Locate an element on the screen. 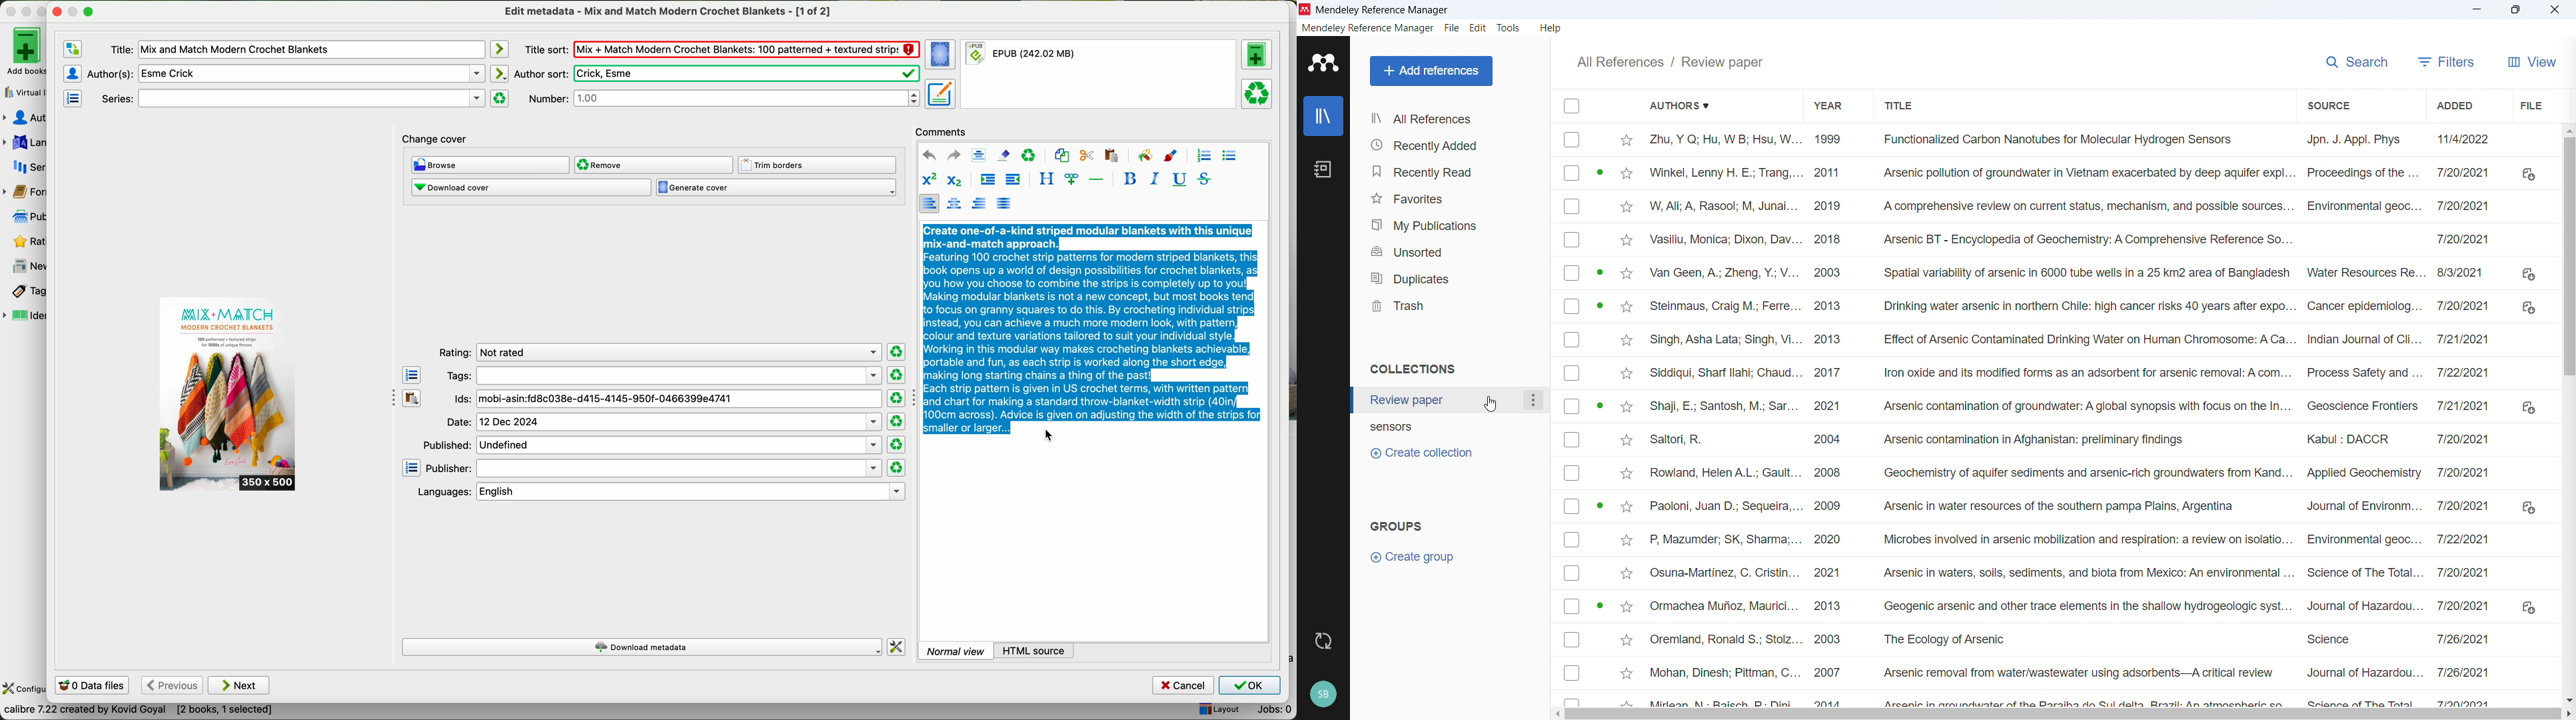 Image resolution: width=2576 pixels, height=728 pixels. change how calibre downloads metadata is located at coordinates (897, 647).